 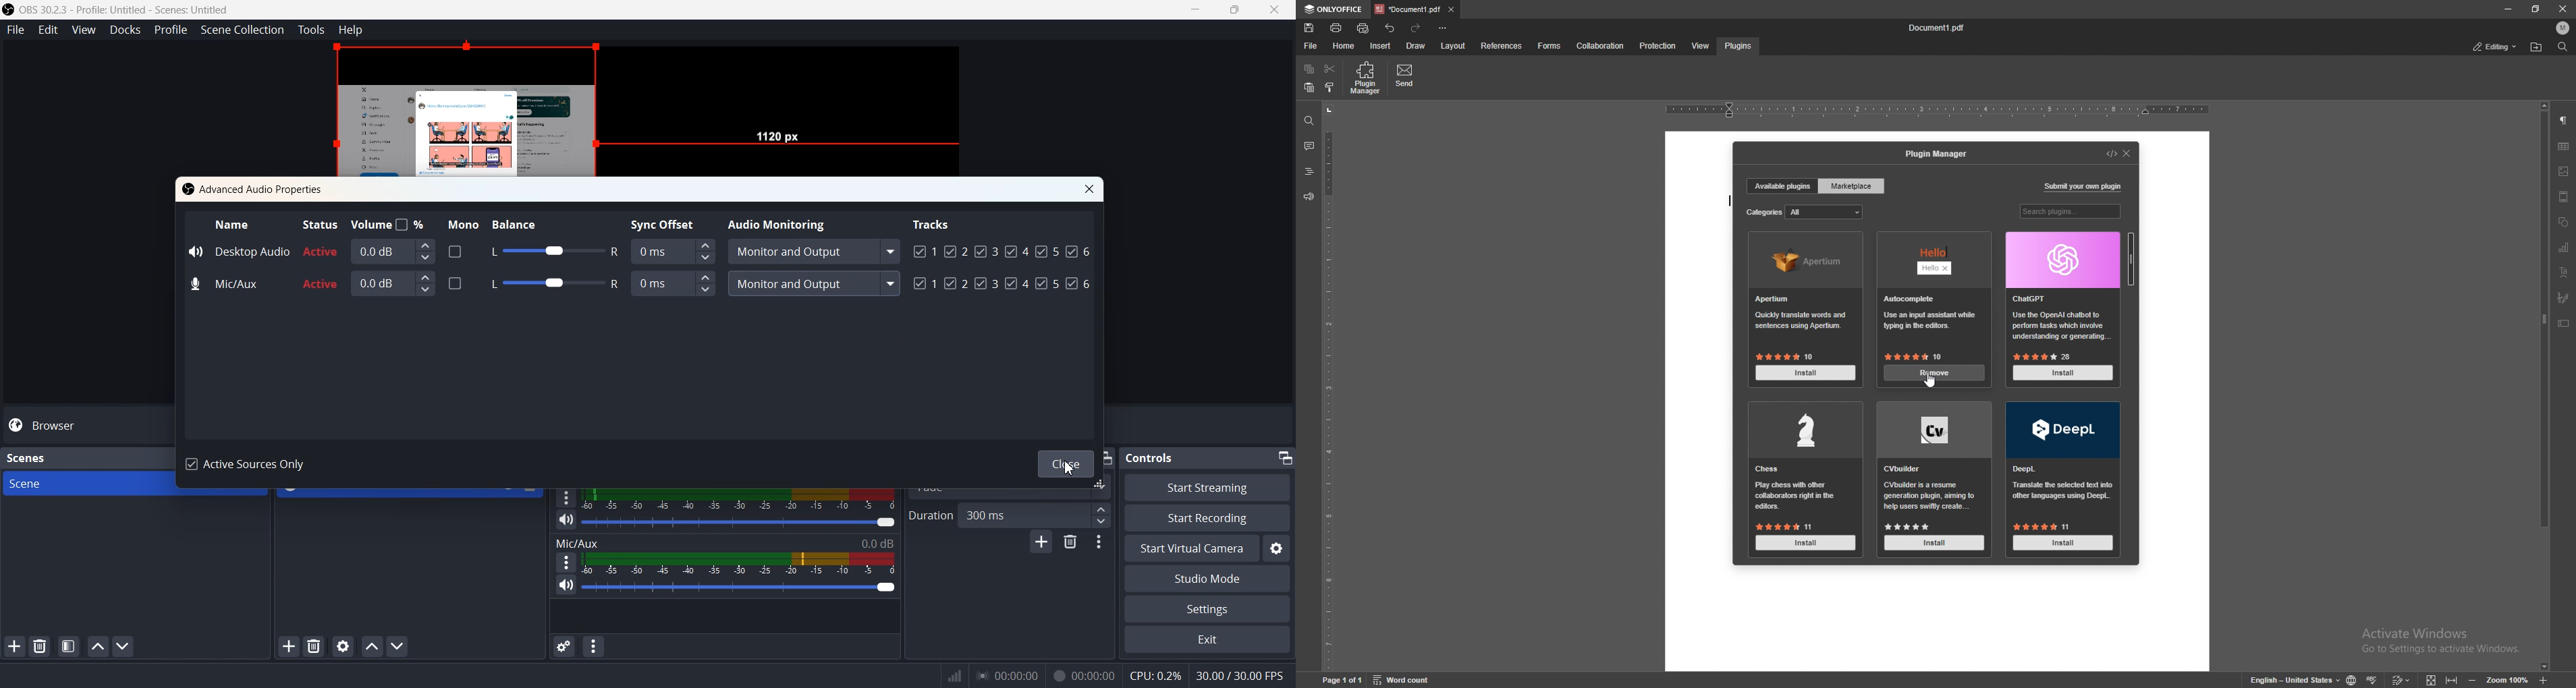 I want to click on Delete selected sources, so click(x=316, y=646).